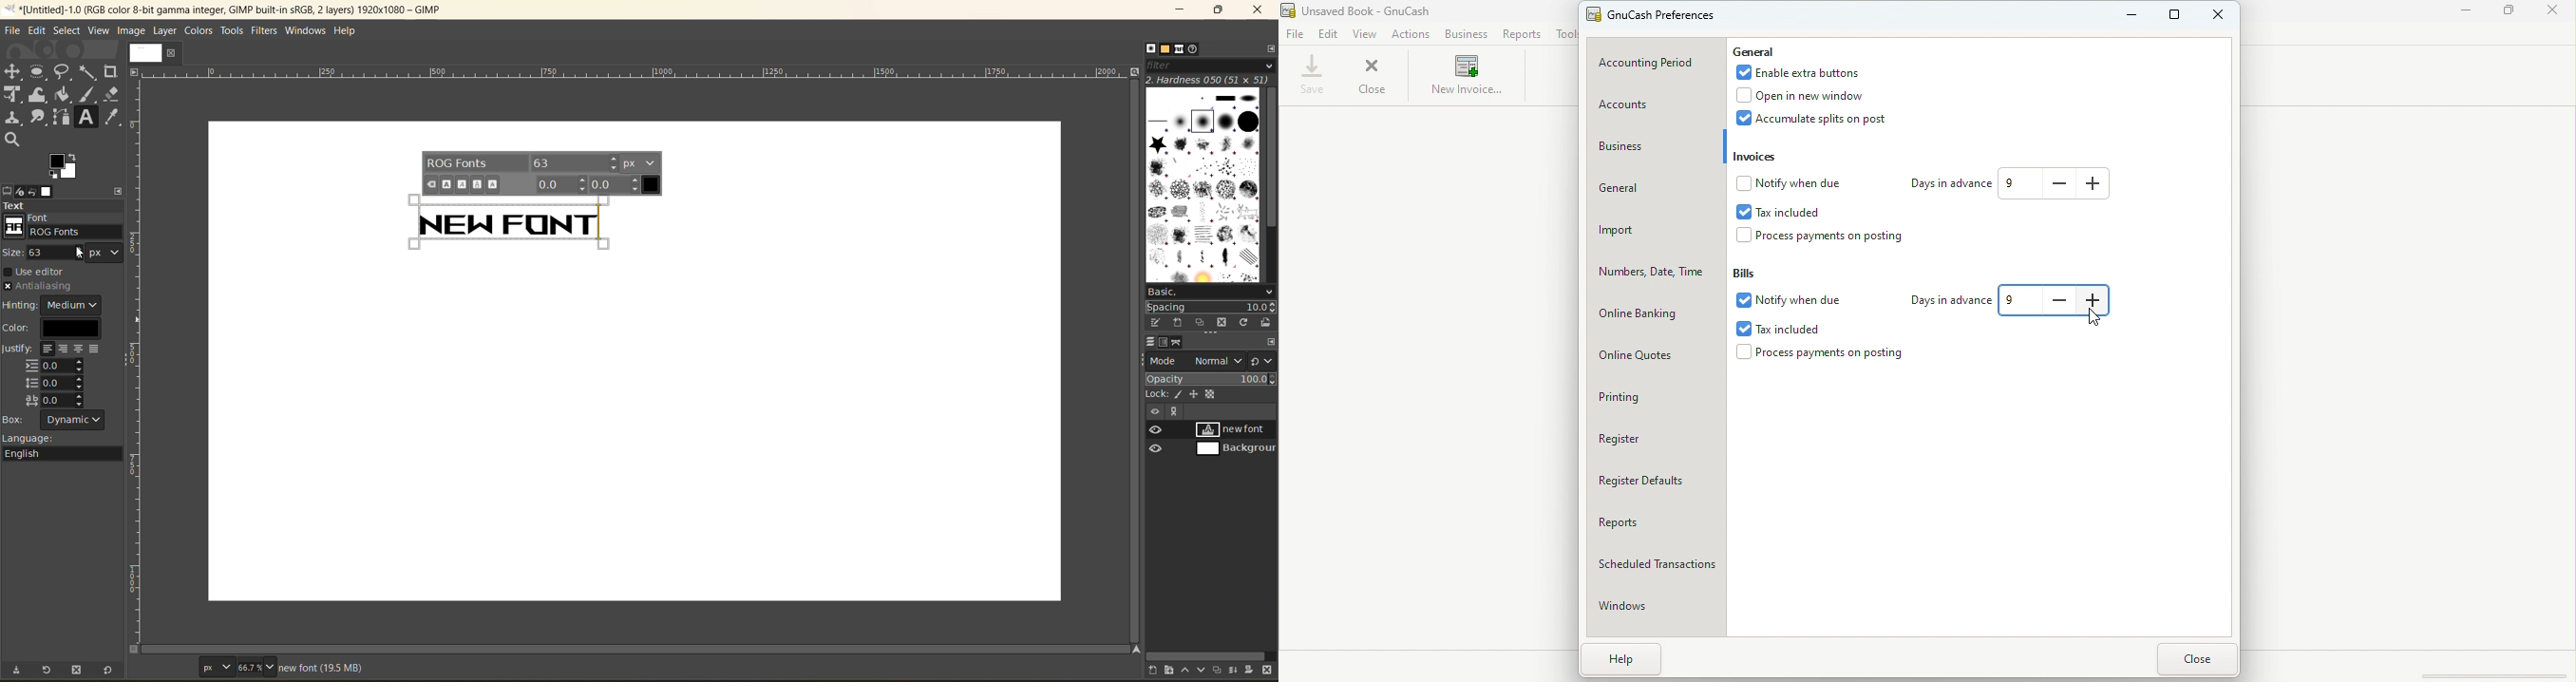 Image resolution: width=2576 pixels, height=700 pixels. What do you see at coordinates (1525, 32) in the screenshot?
I see `Reports` at bounding box center [1525, 32].